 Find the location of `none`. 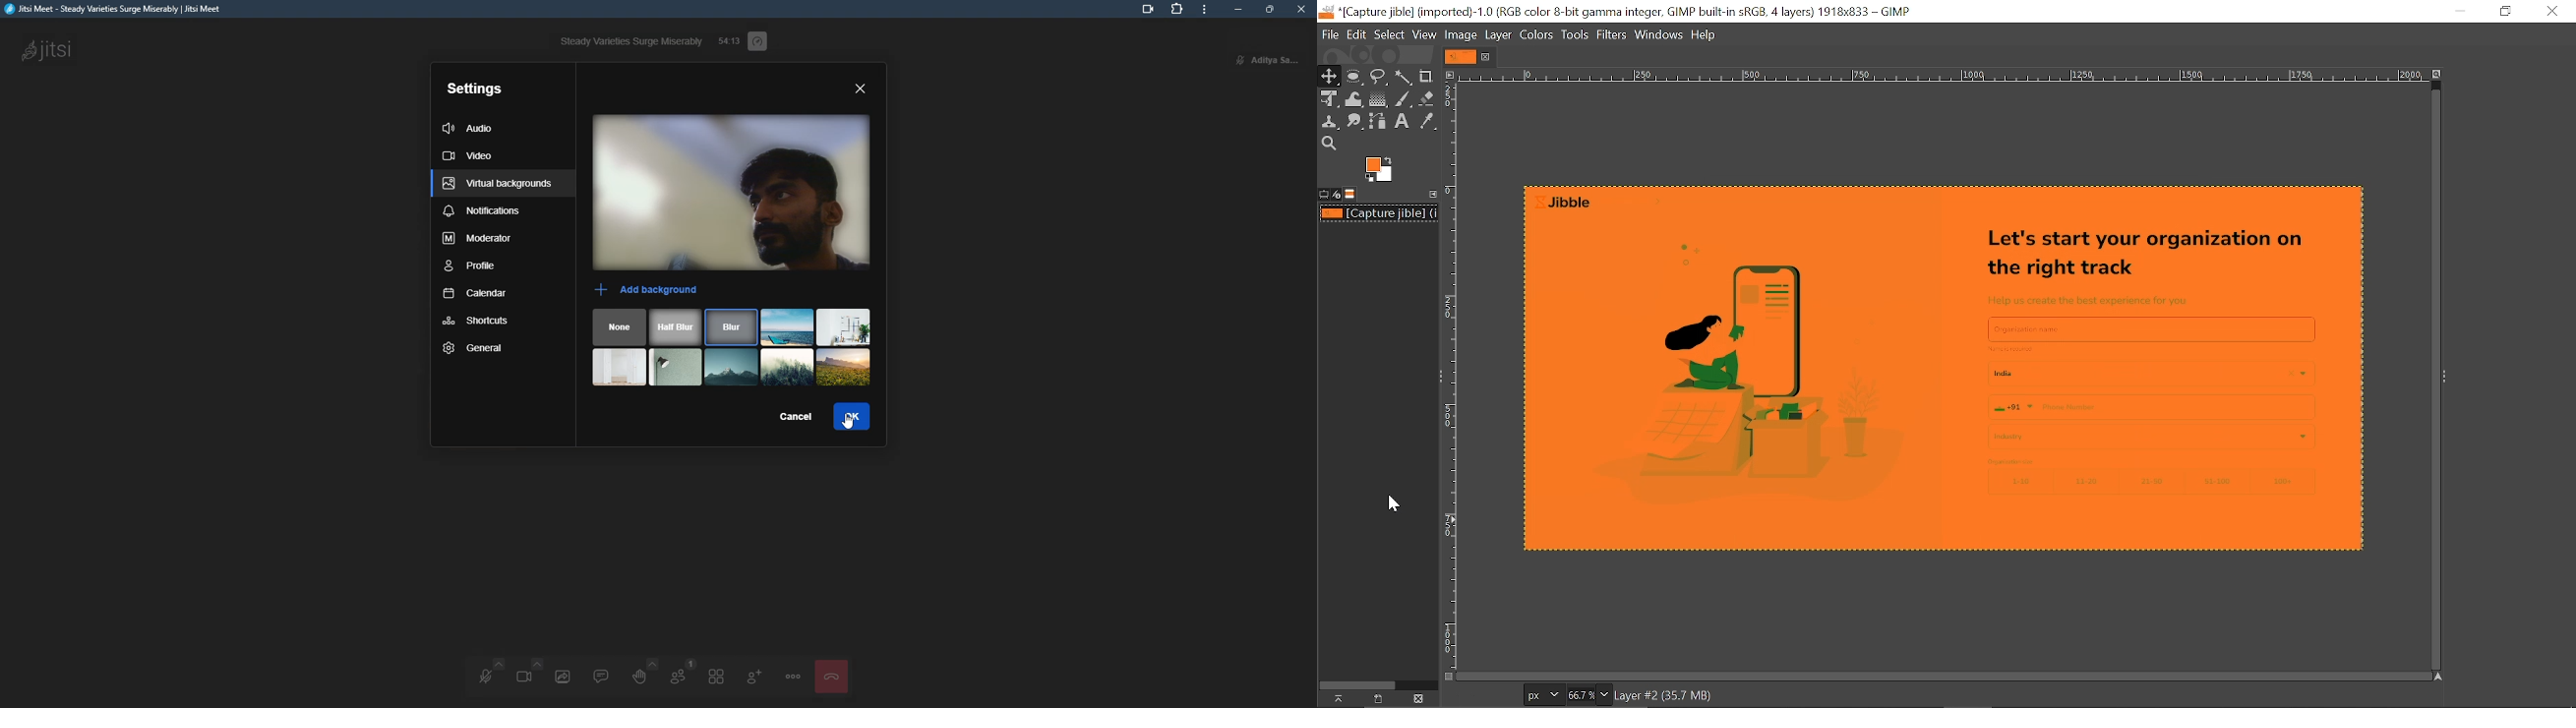

none is located at coordinates (620, 327).